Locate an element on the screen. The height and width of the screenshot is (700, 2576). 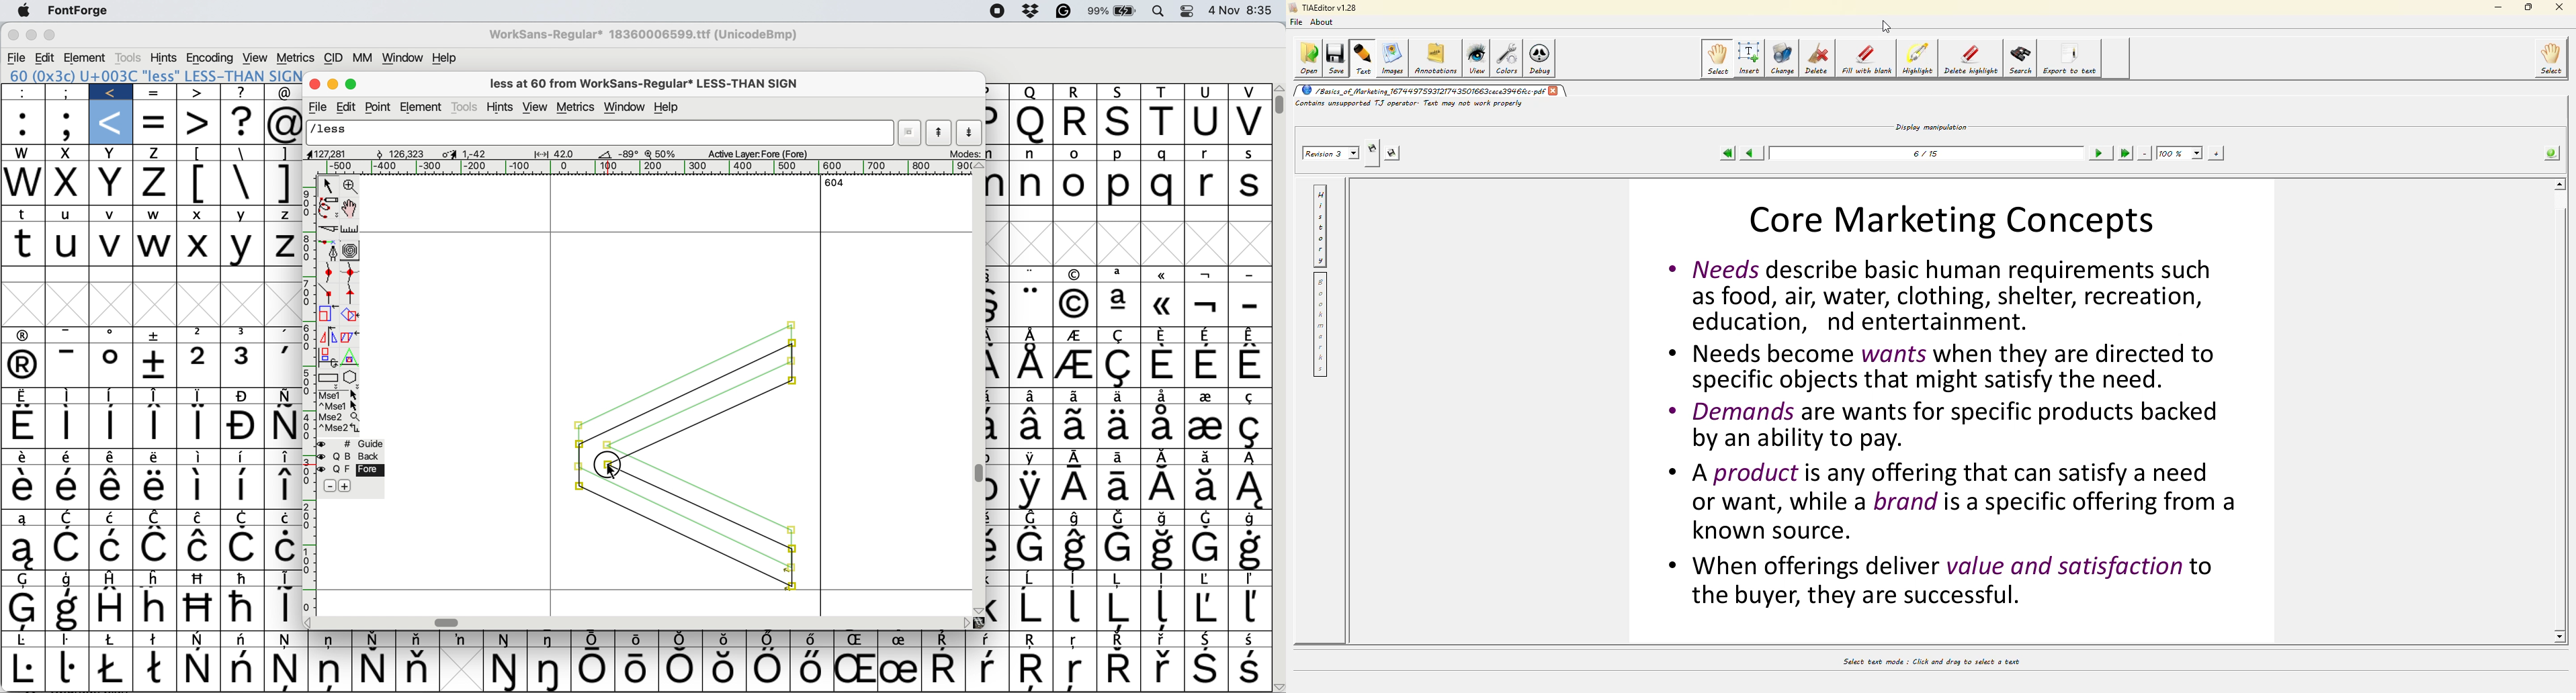
Symbol is located at coordinates (112, 548).